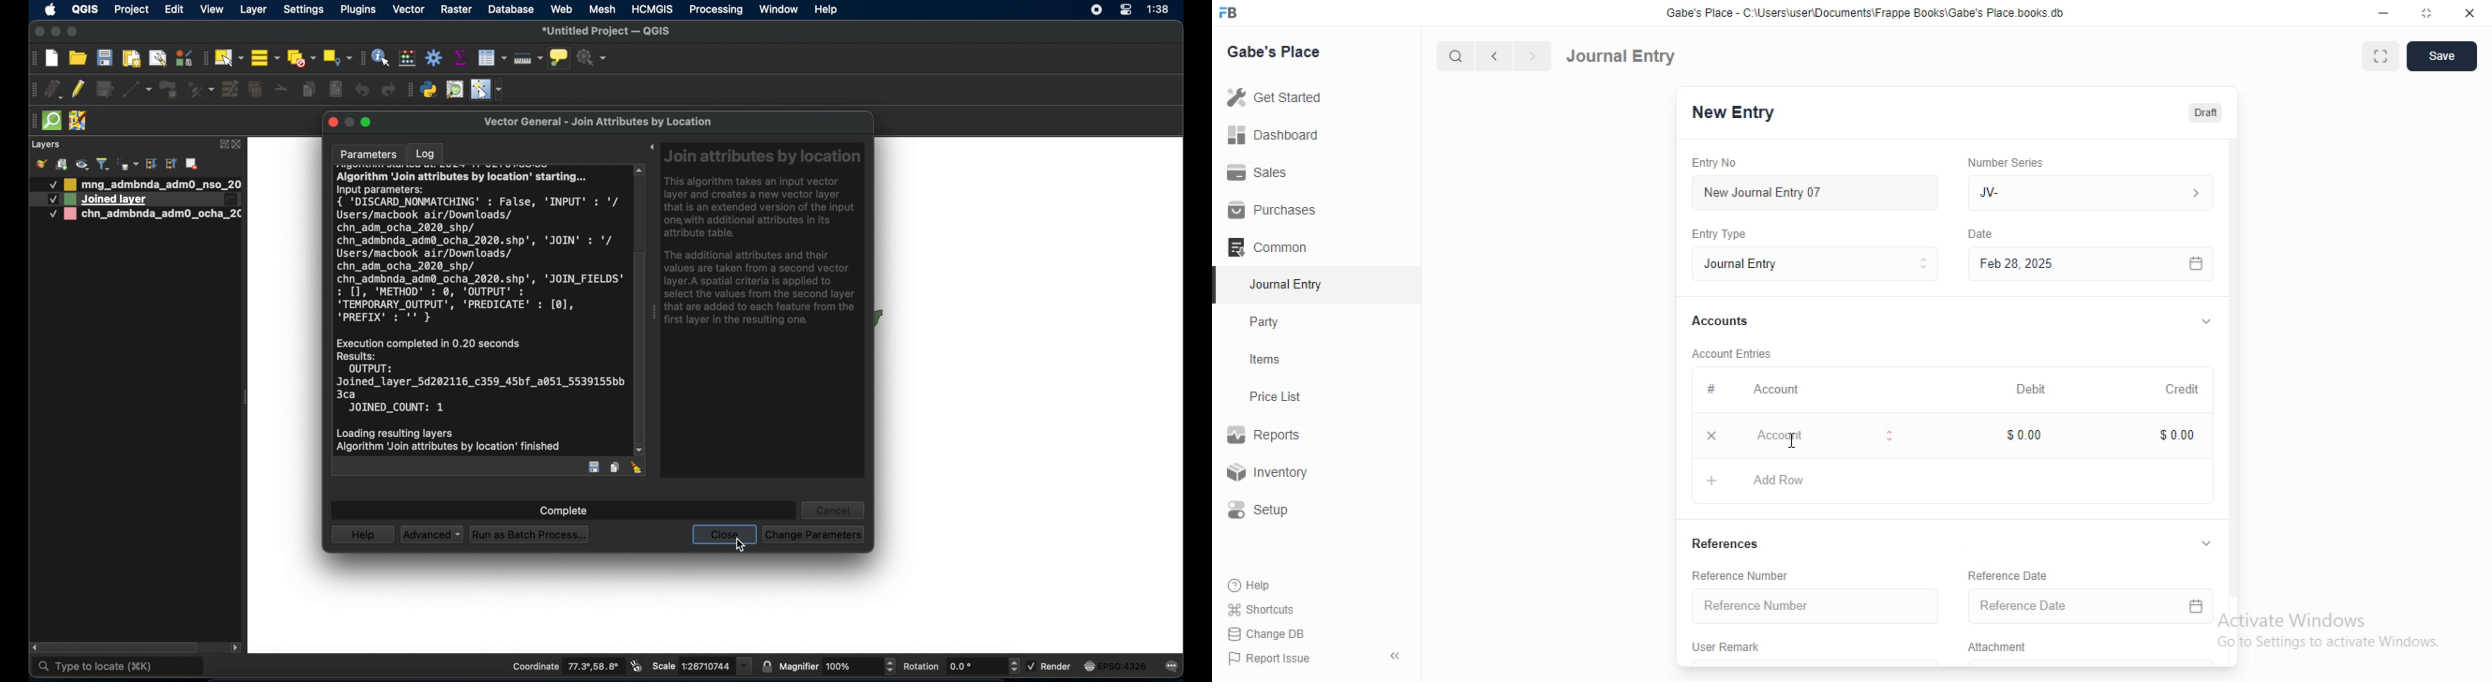 The height and width of the screenshot is (700, 2492). I want to click on raster, so click(458, 10).